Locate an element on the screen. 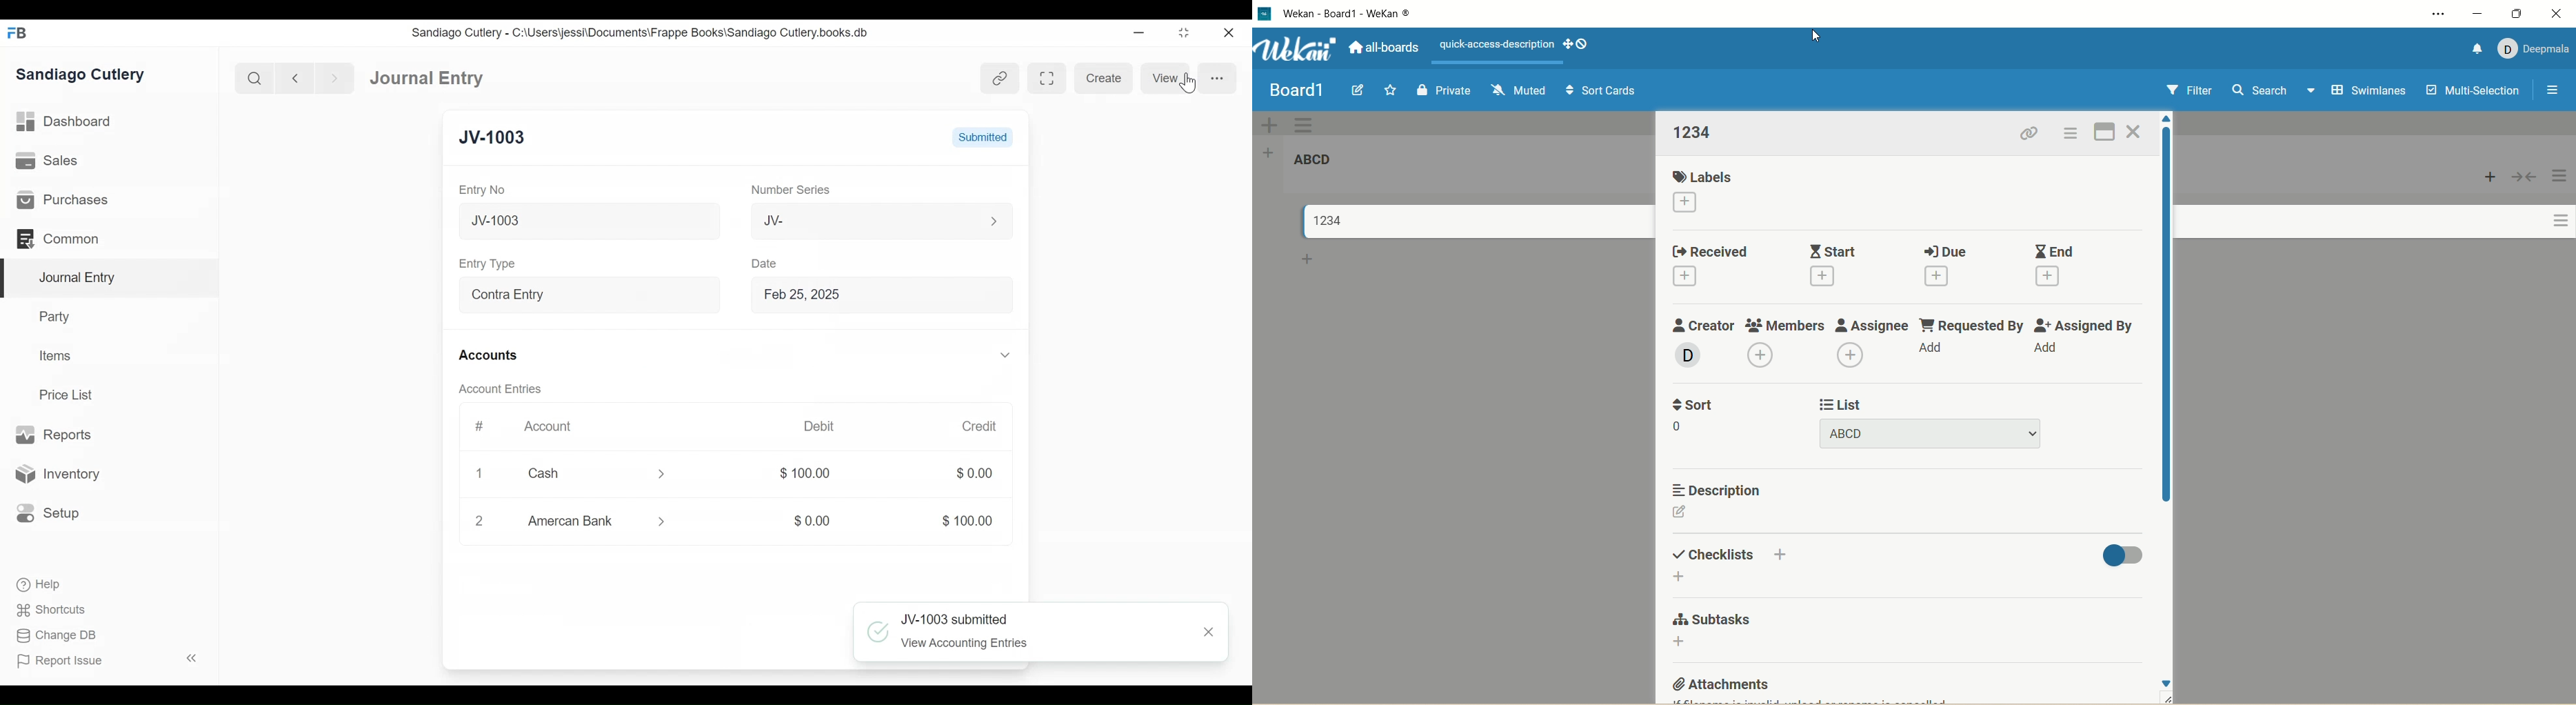 The height and width of the screenshot is (728, 2576). title is located at coordinates (1313, 160).